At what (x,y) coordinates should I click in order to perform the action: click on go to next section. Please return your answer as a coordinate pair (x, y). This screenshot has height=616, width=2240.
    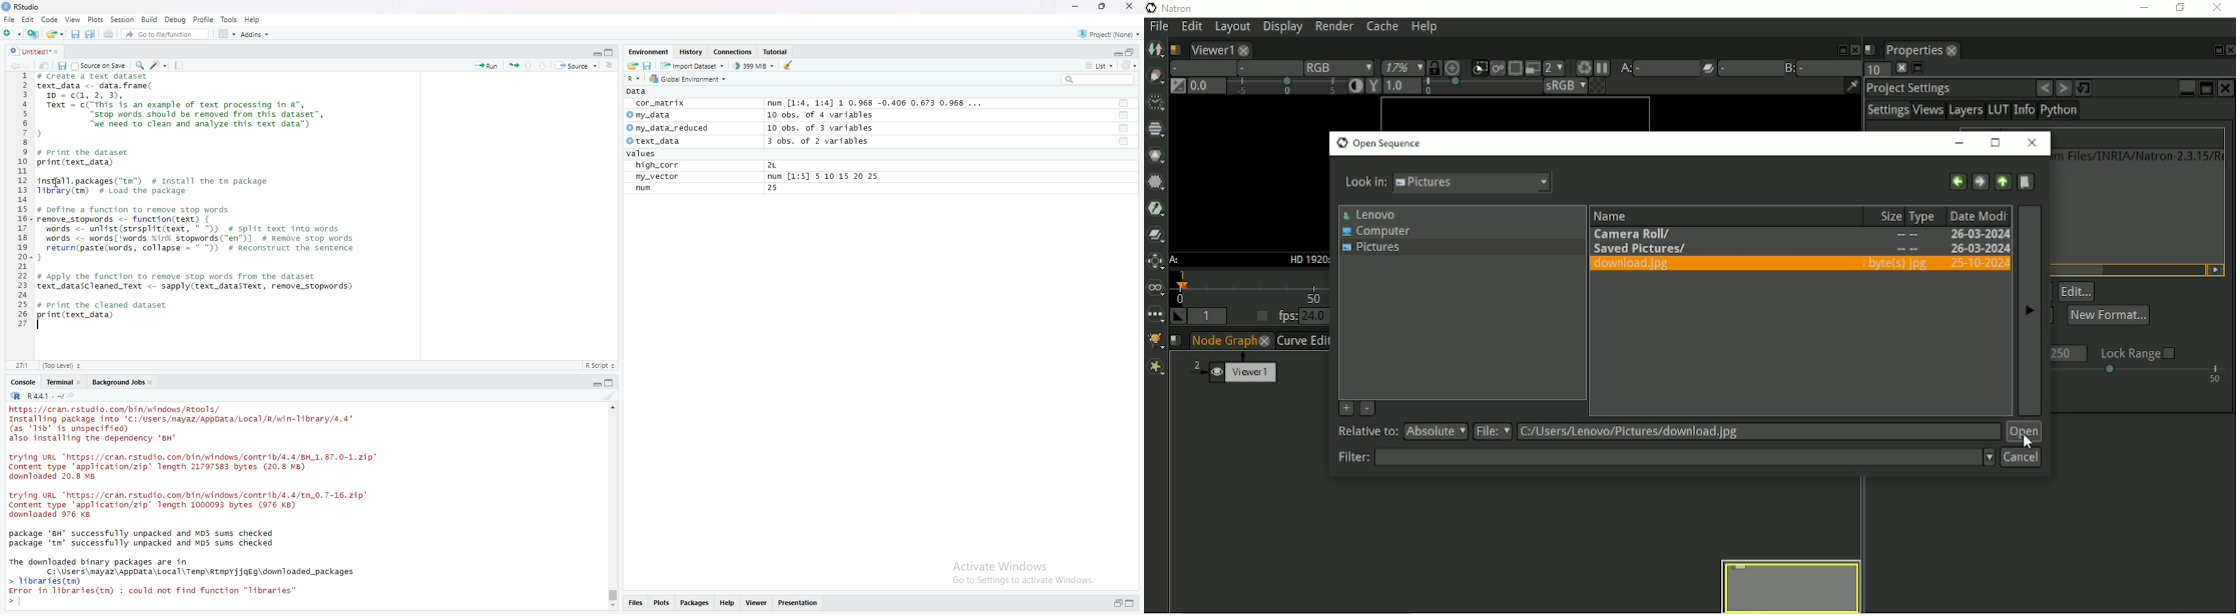
    Looking at the image, I should click on (545, 64).